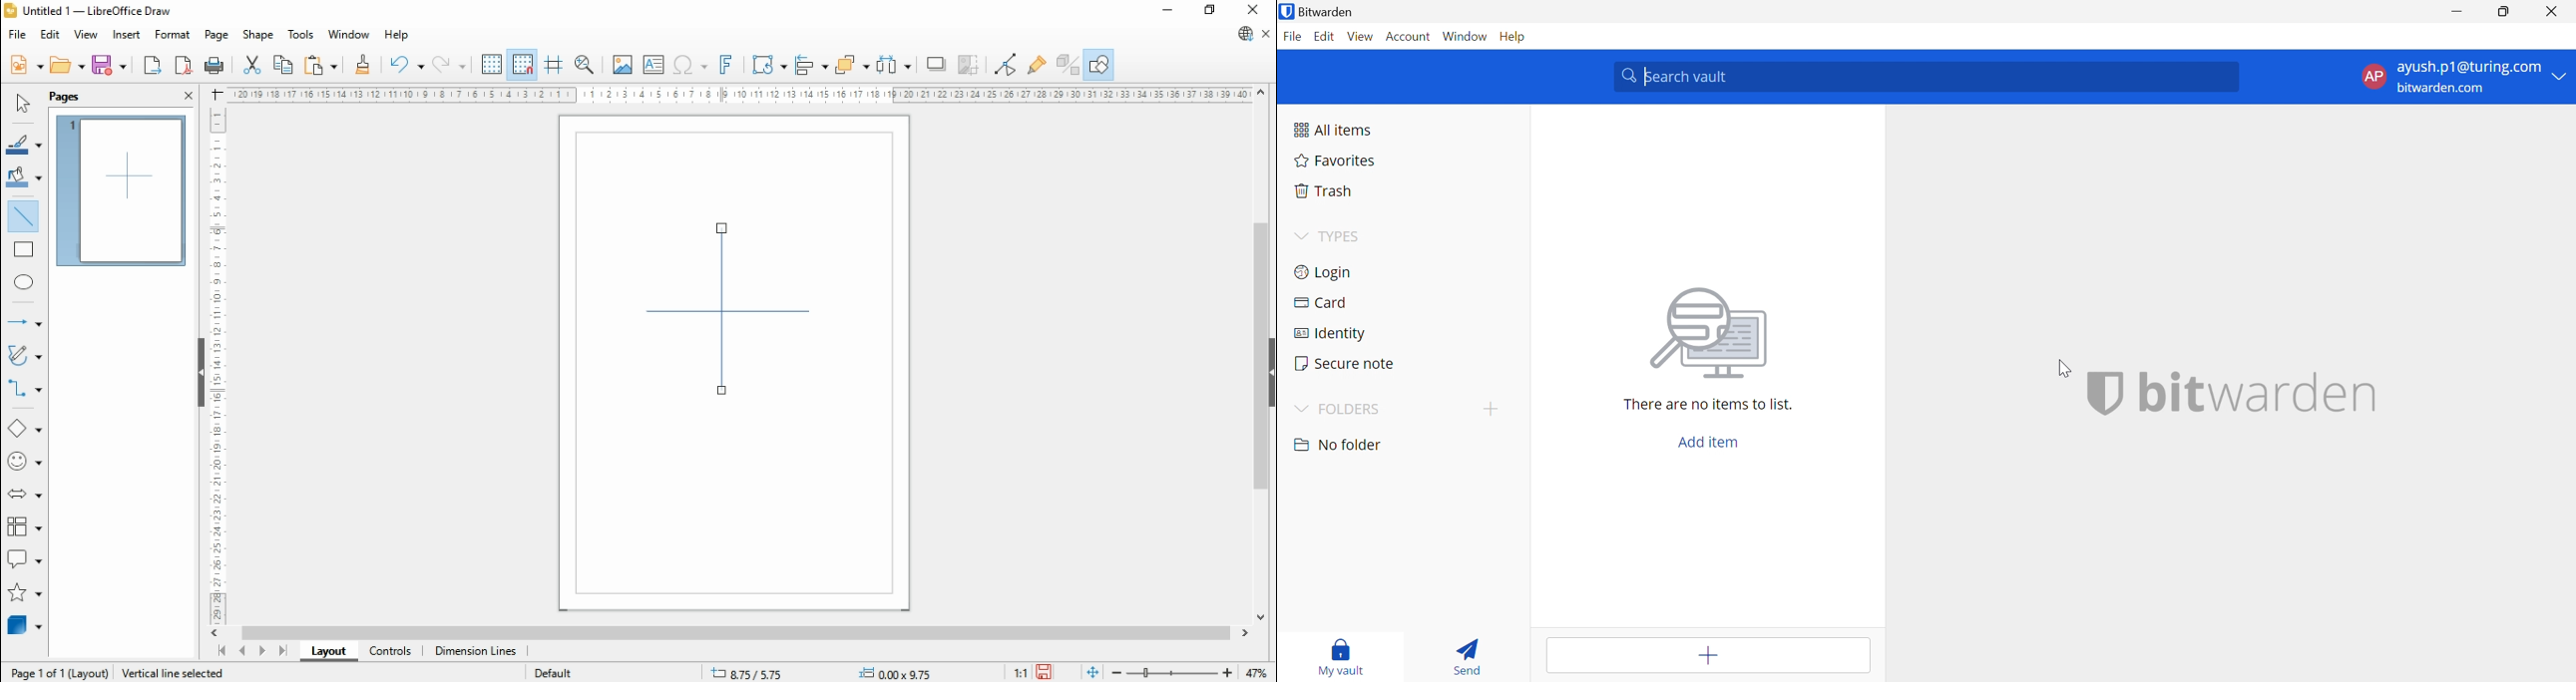  What do you see at coordinates (126, 35) in the screenshot?
I see `insert` at bounding box center [126, 35].